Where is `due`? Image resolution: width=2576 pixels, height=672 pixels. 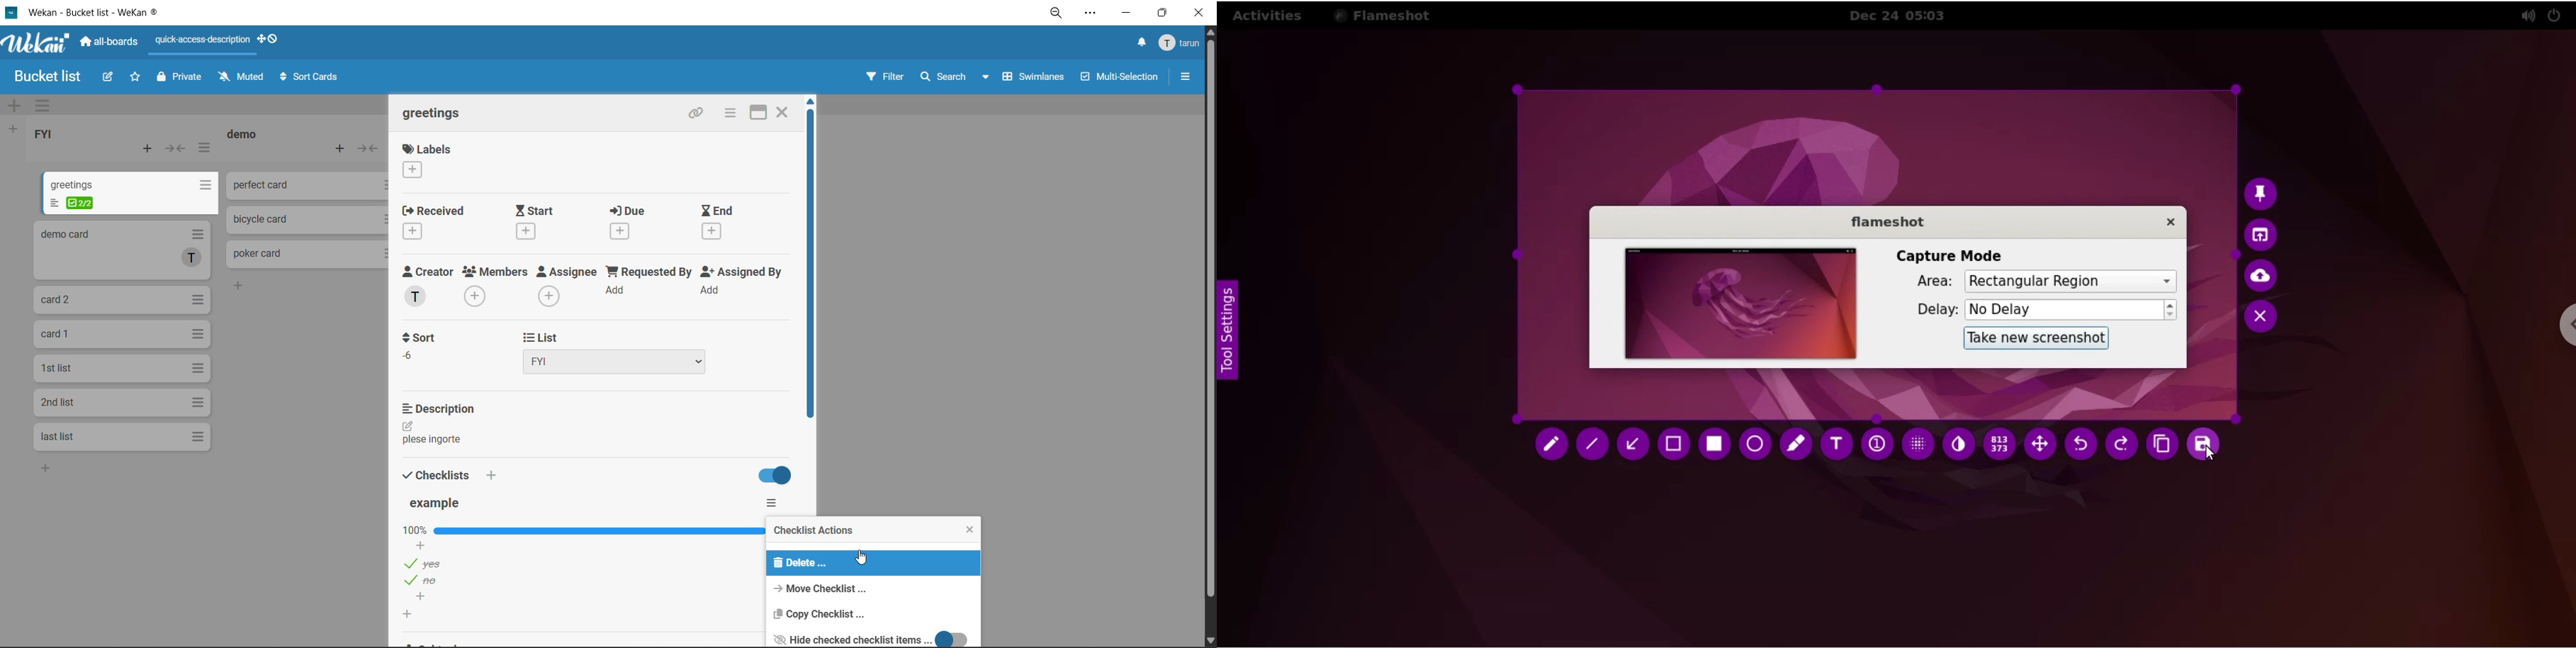
due is located at coordinates (630, 223).